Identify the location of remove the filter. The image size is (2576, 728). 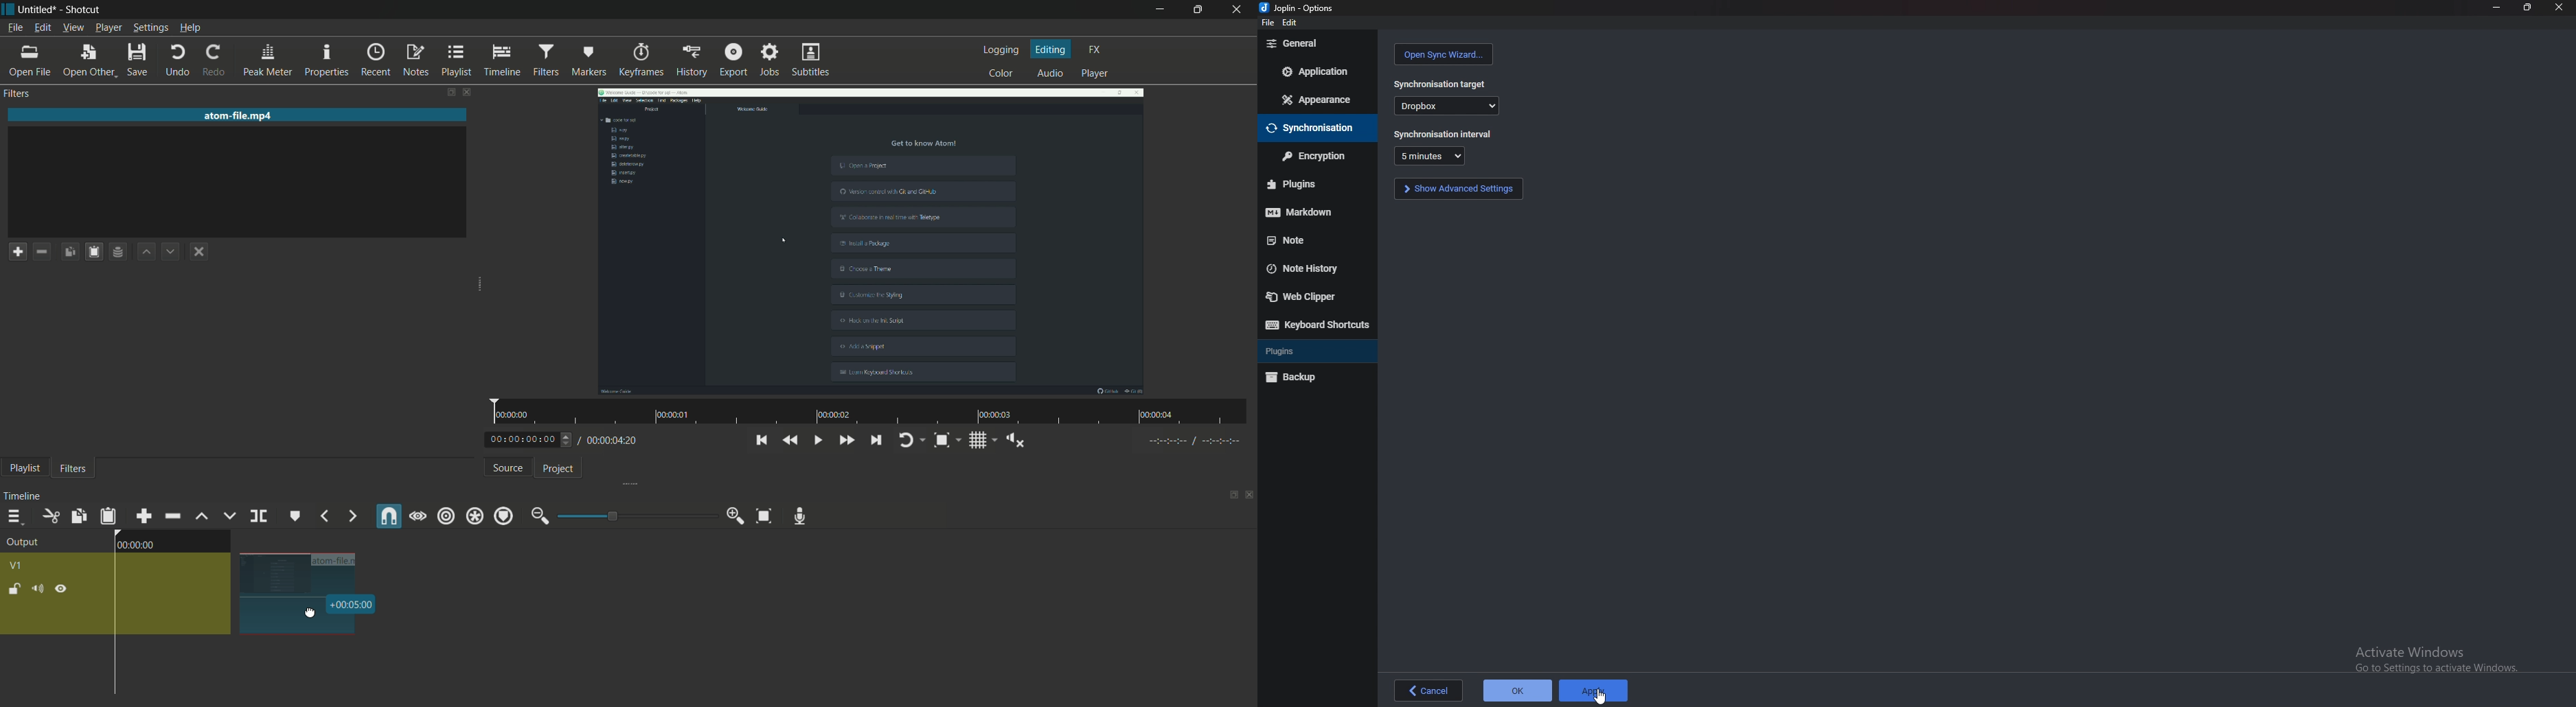
(41, 253).